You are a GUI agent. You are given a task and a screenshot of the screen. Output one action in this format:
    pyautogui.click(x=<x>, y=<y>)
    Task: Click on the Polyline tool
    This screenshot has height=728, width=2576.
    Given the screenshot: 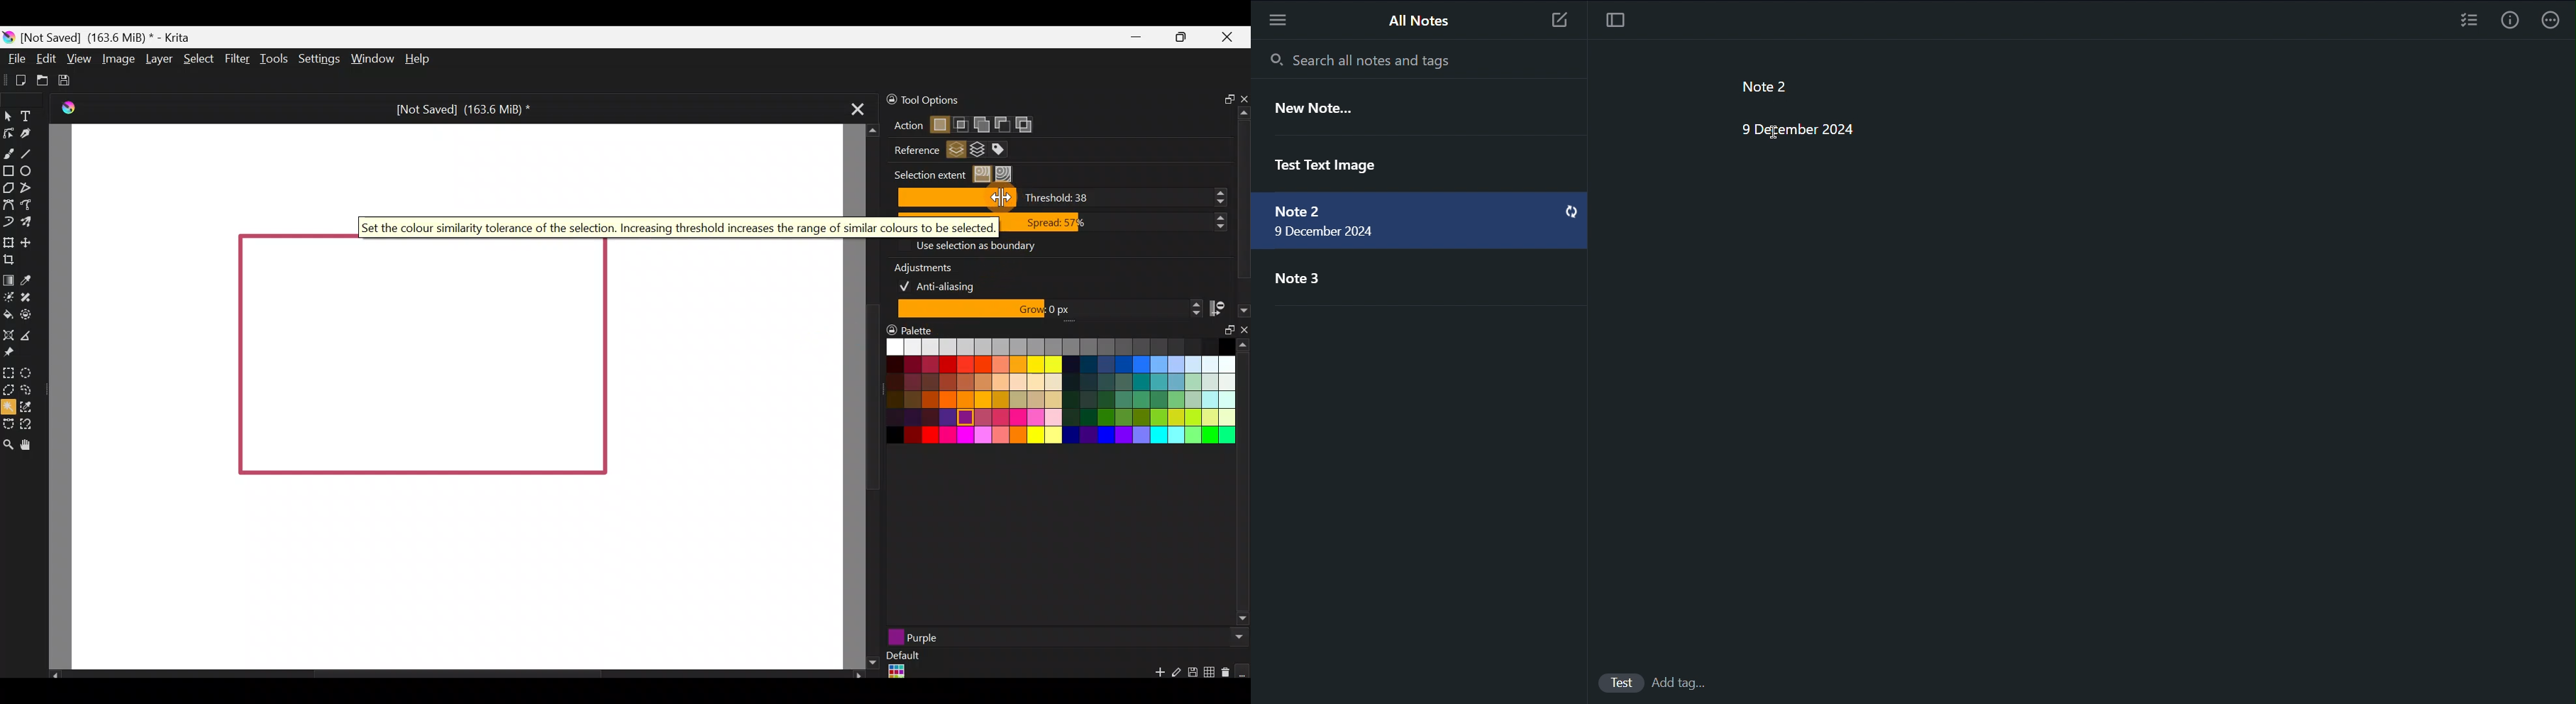 What is the action you would take?
    pyautogui.click(x=29, y=188)
    